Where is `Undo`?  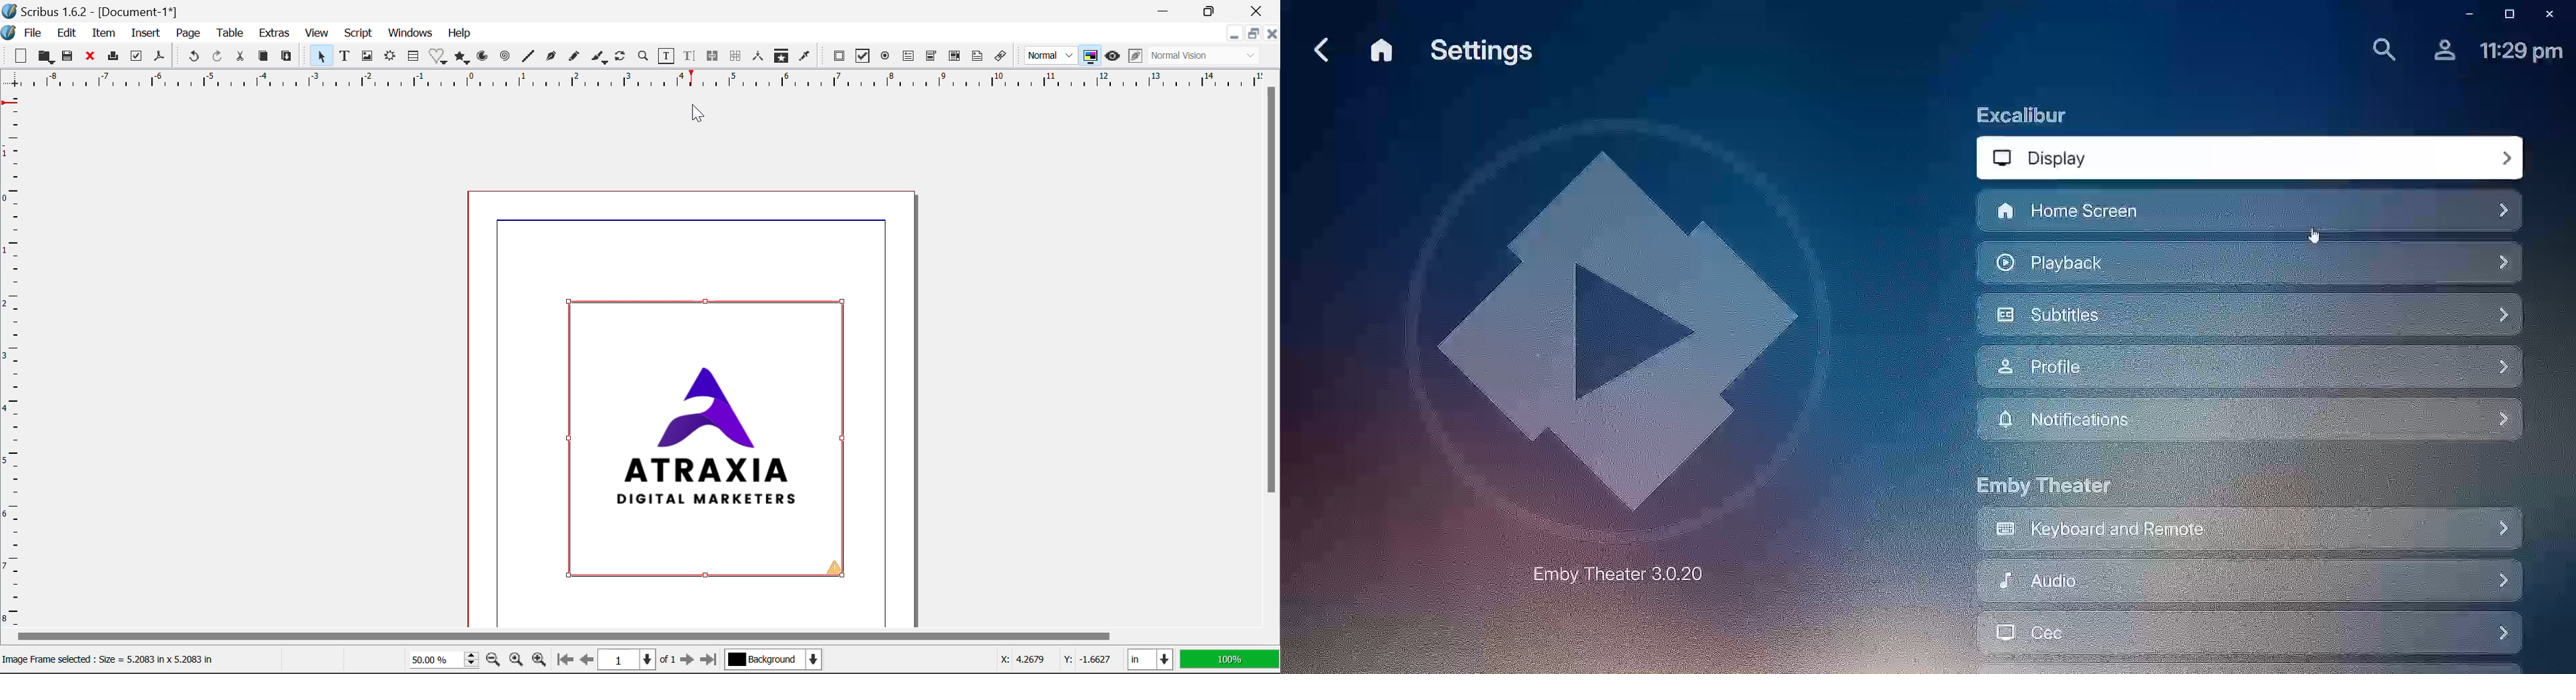 Undo is located at coordinates (193, 56).